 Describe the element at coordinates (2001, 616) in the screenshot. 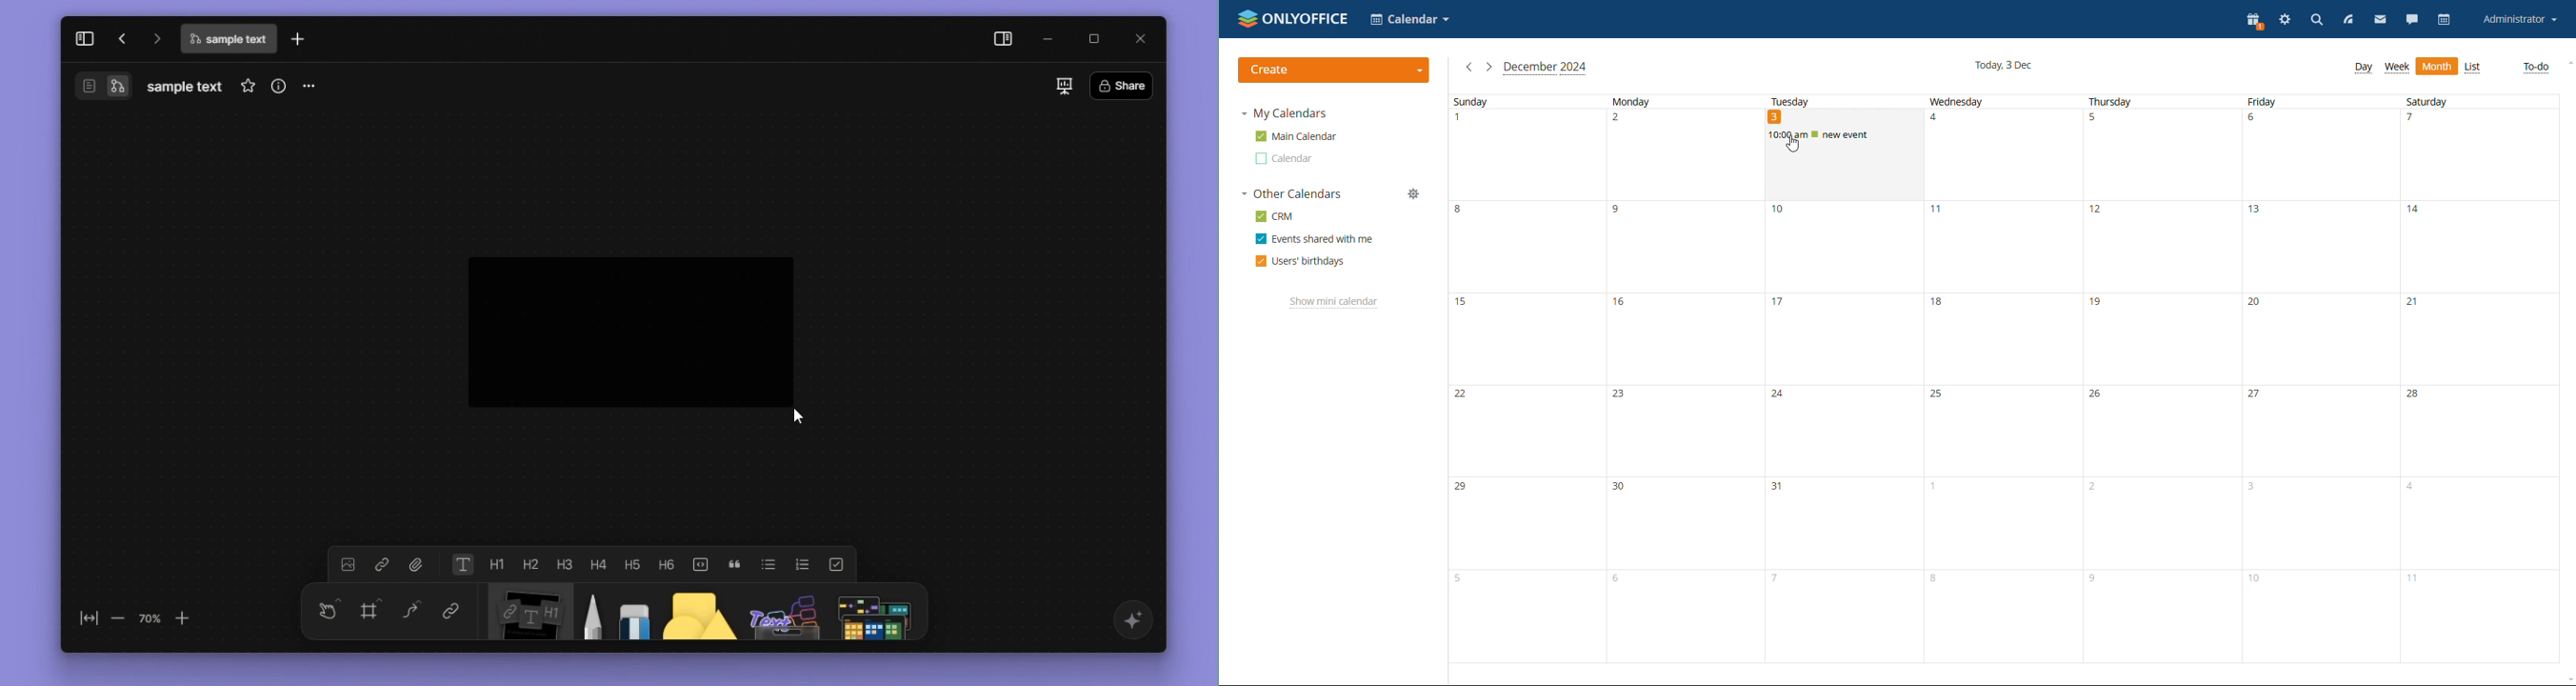

I see `8` at that location.